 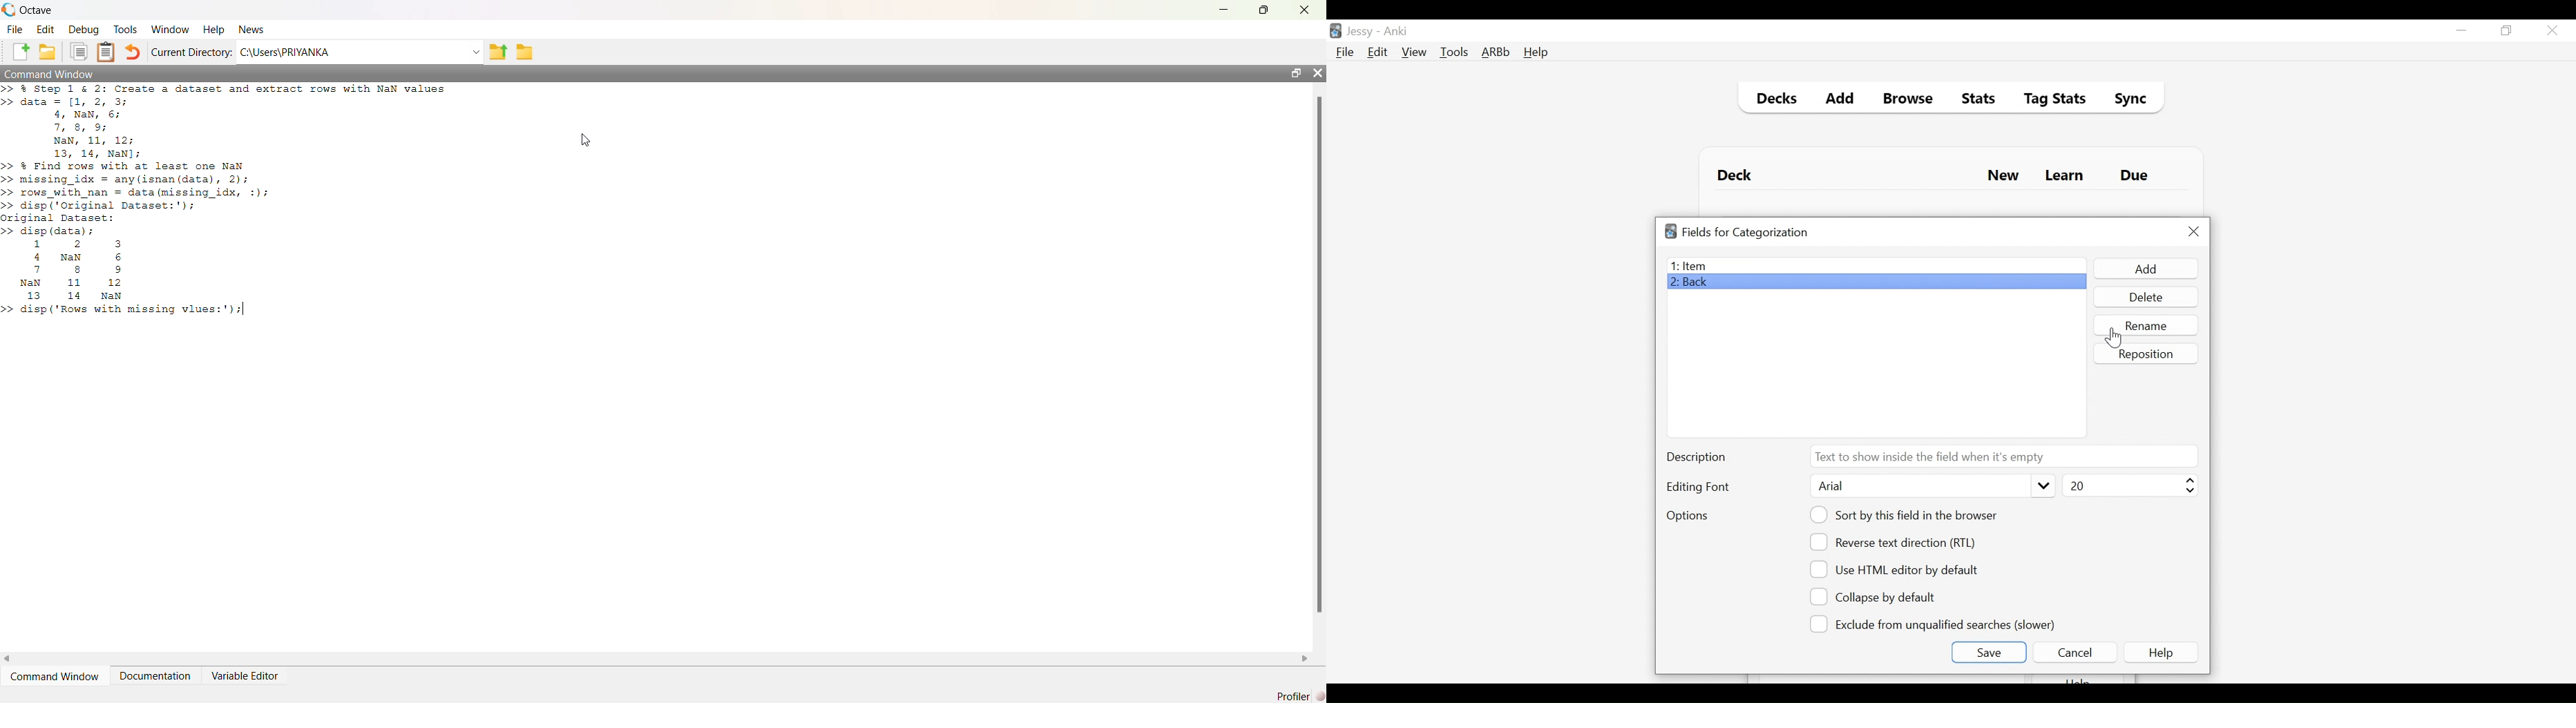 What do you see at coordinates (1746, 232) in the screenshot?
I see `Field for Categorization` at bounding box center [1746, 232].